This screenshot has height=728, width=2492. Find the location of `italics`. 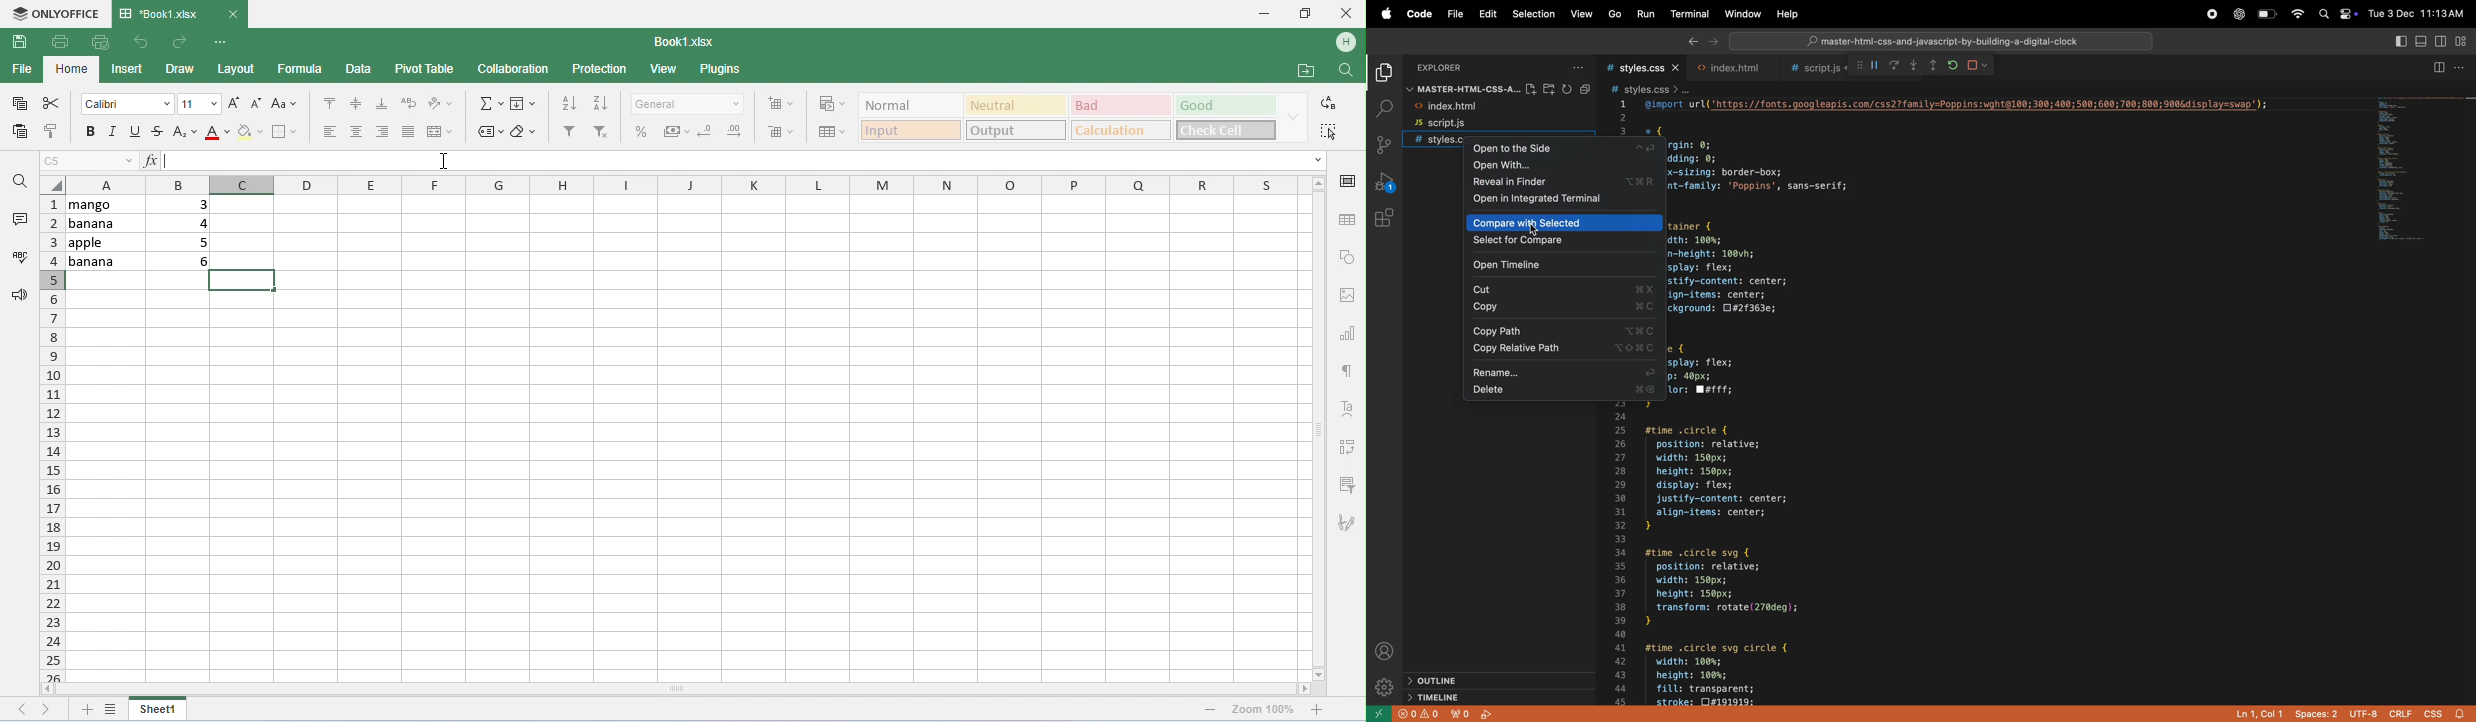

italics is located at coordinates (111, 132).